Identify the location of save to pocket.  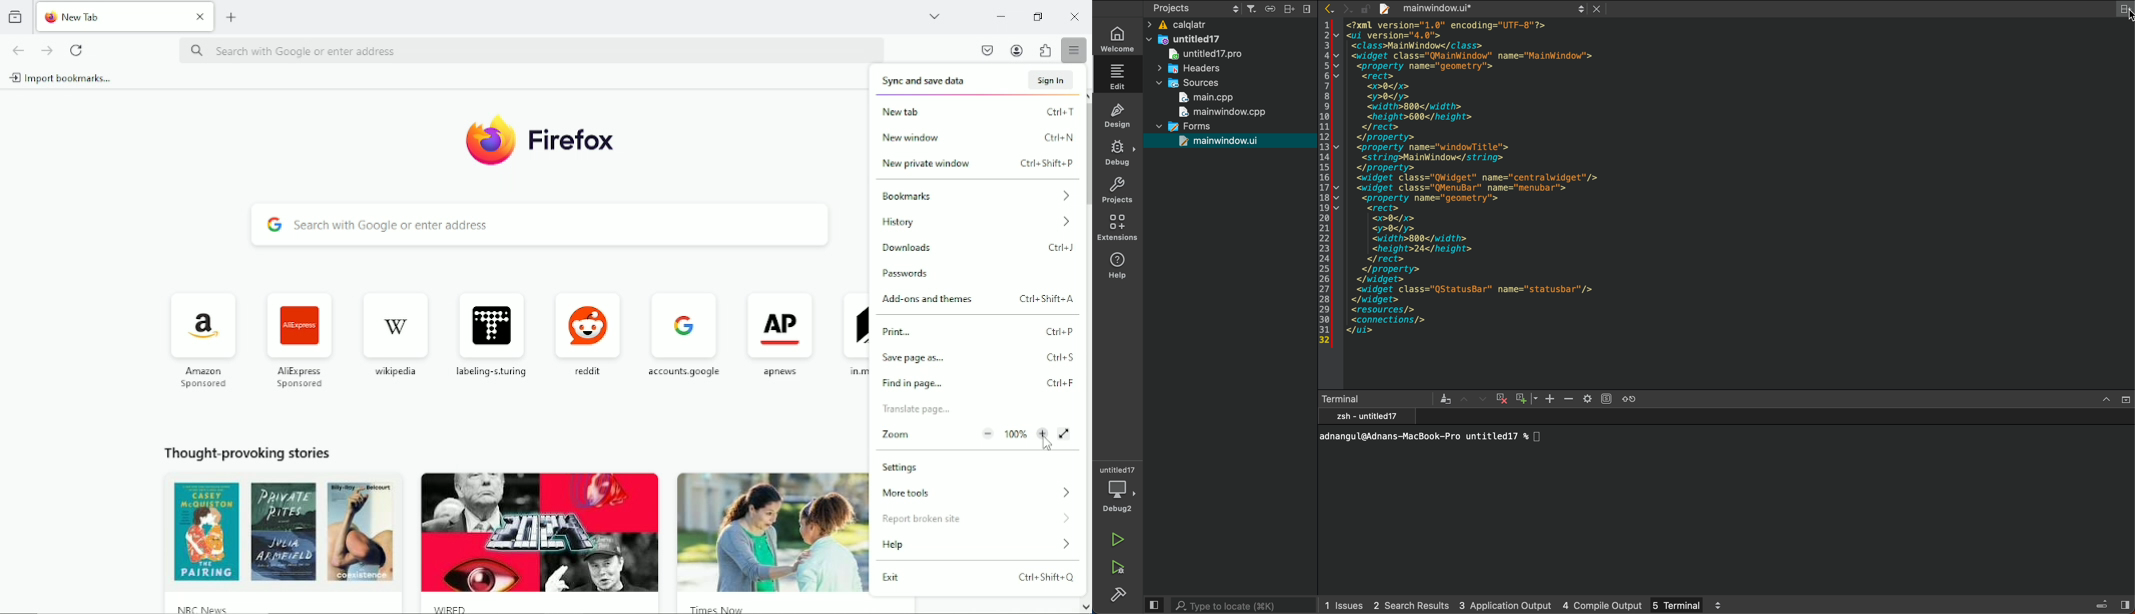
(986, 50).